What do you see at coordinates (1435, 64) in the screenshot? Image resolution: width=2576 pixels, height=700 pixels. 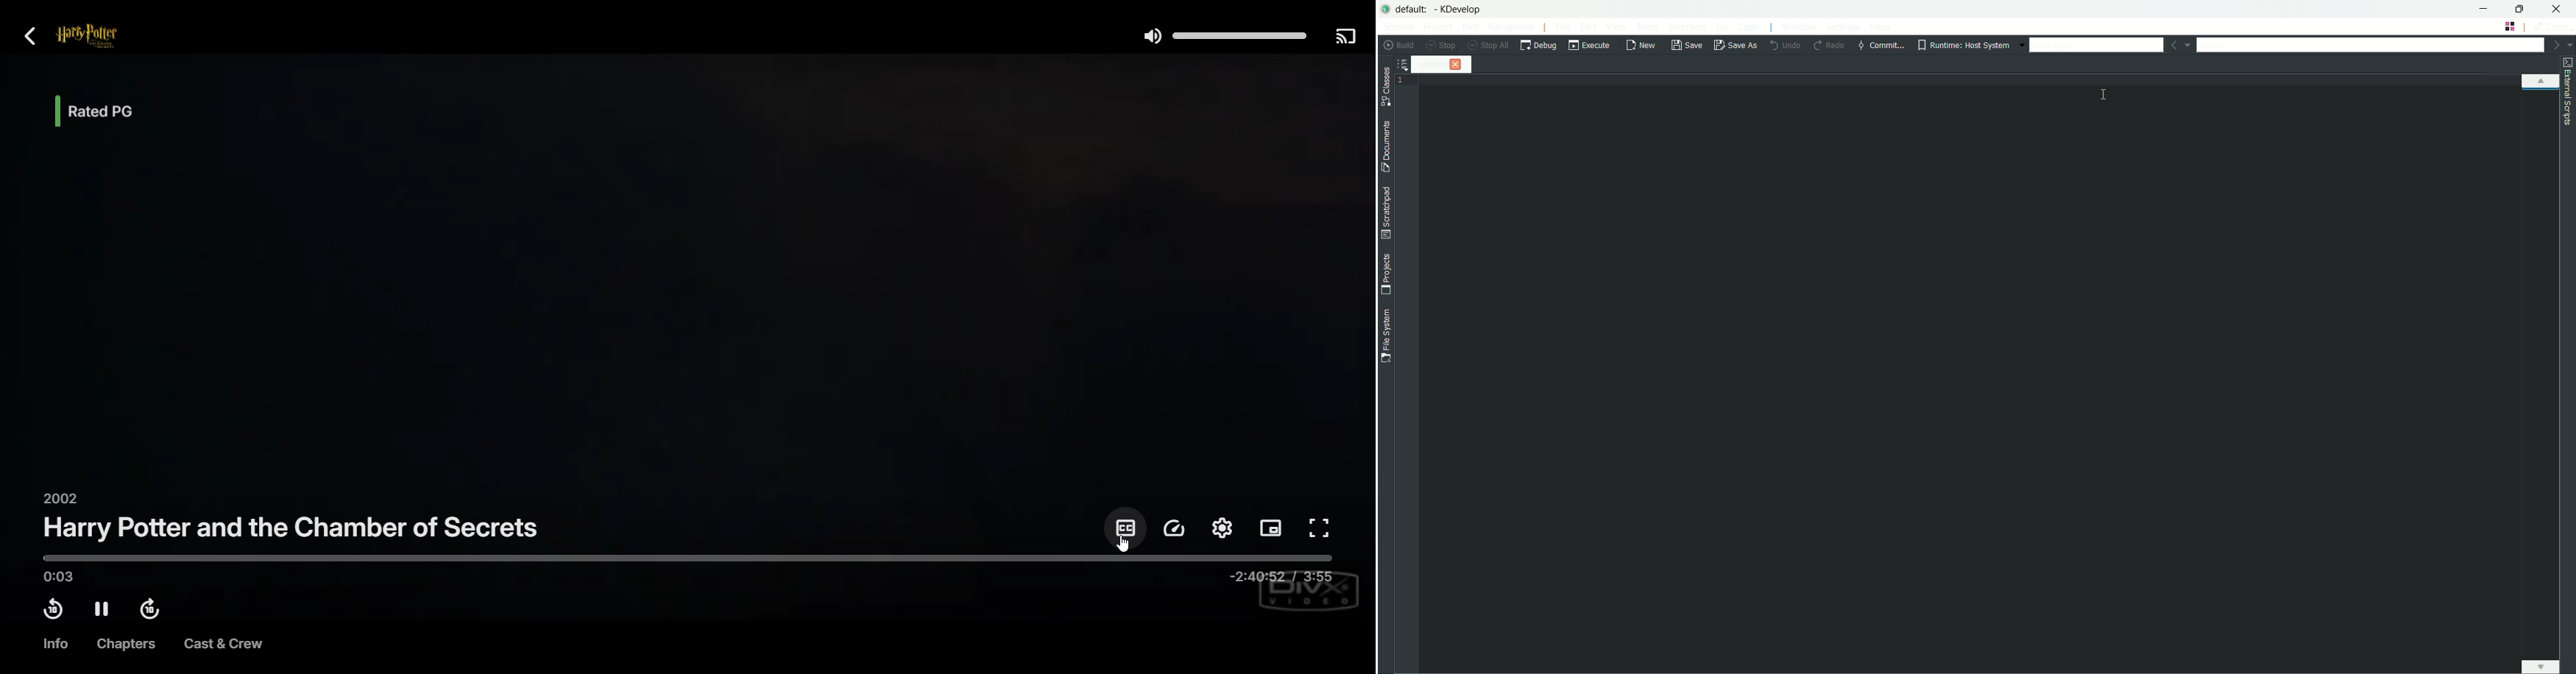 I see `untitled` at bounding box center [1435, 64].